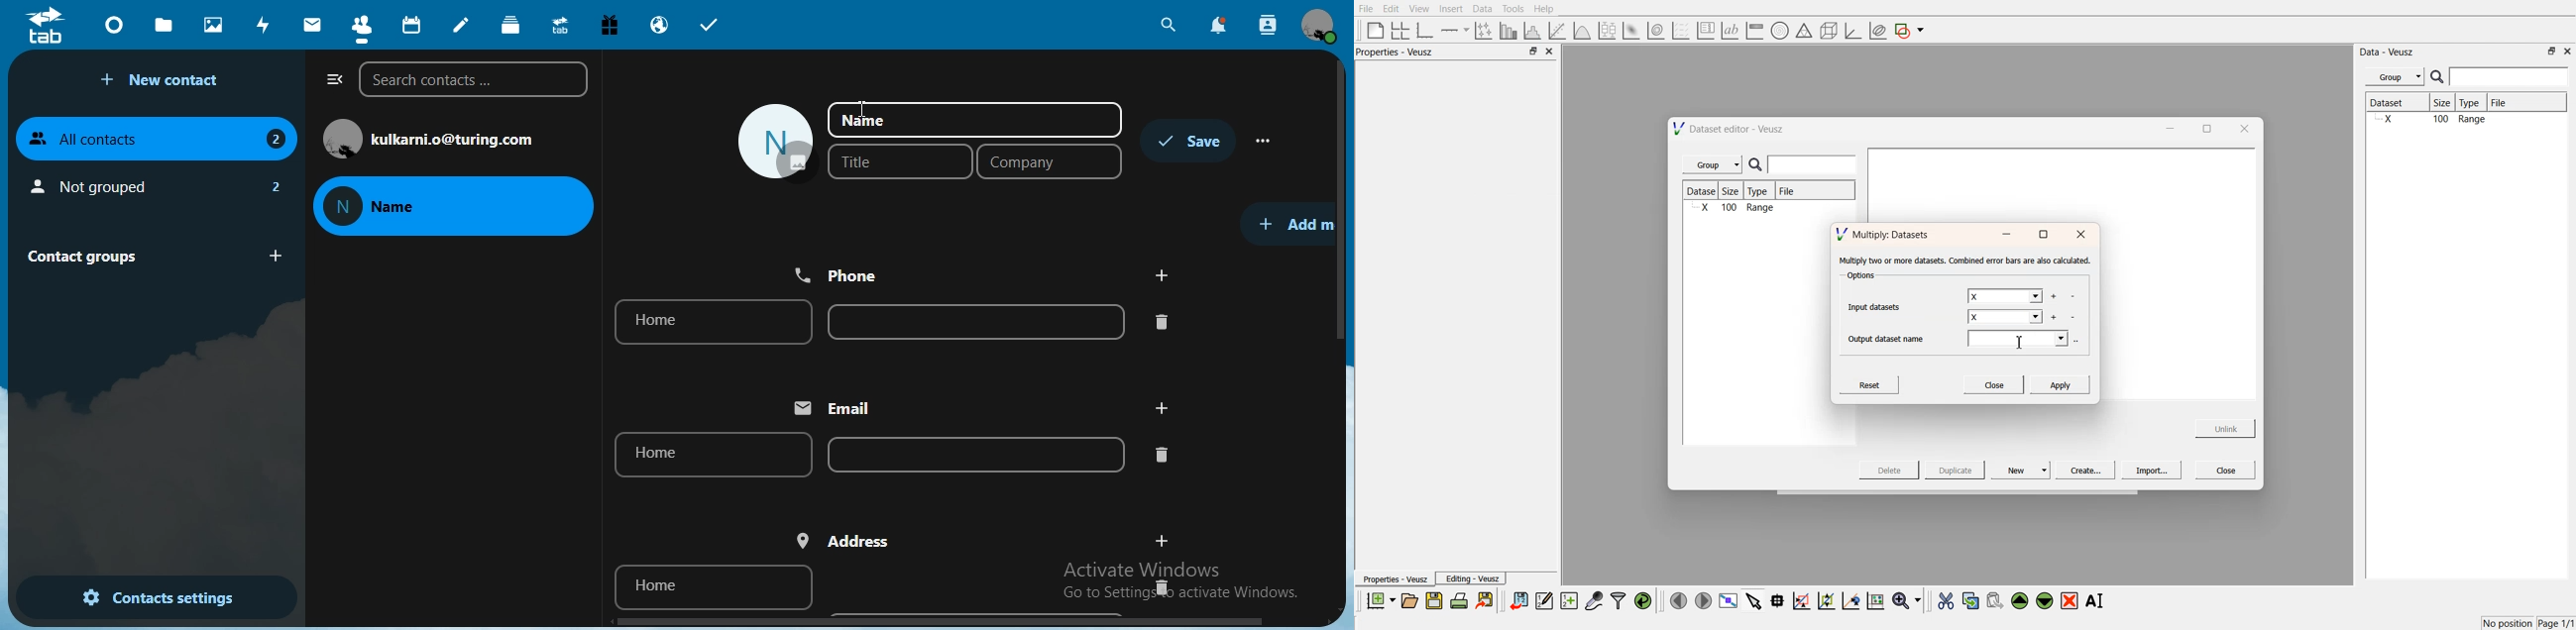  Describe the element at coordinates (154, 140) in the screenshot. I see `all contacts` at that location.